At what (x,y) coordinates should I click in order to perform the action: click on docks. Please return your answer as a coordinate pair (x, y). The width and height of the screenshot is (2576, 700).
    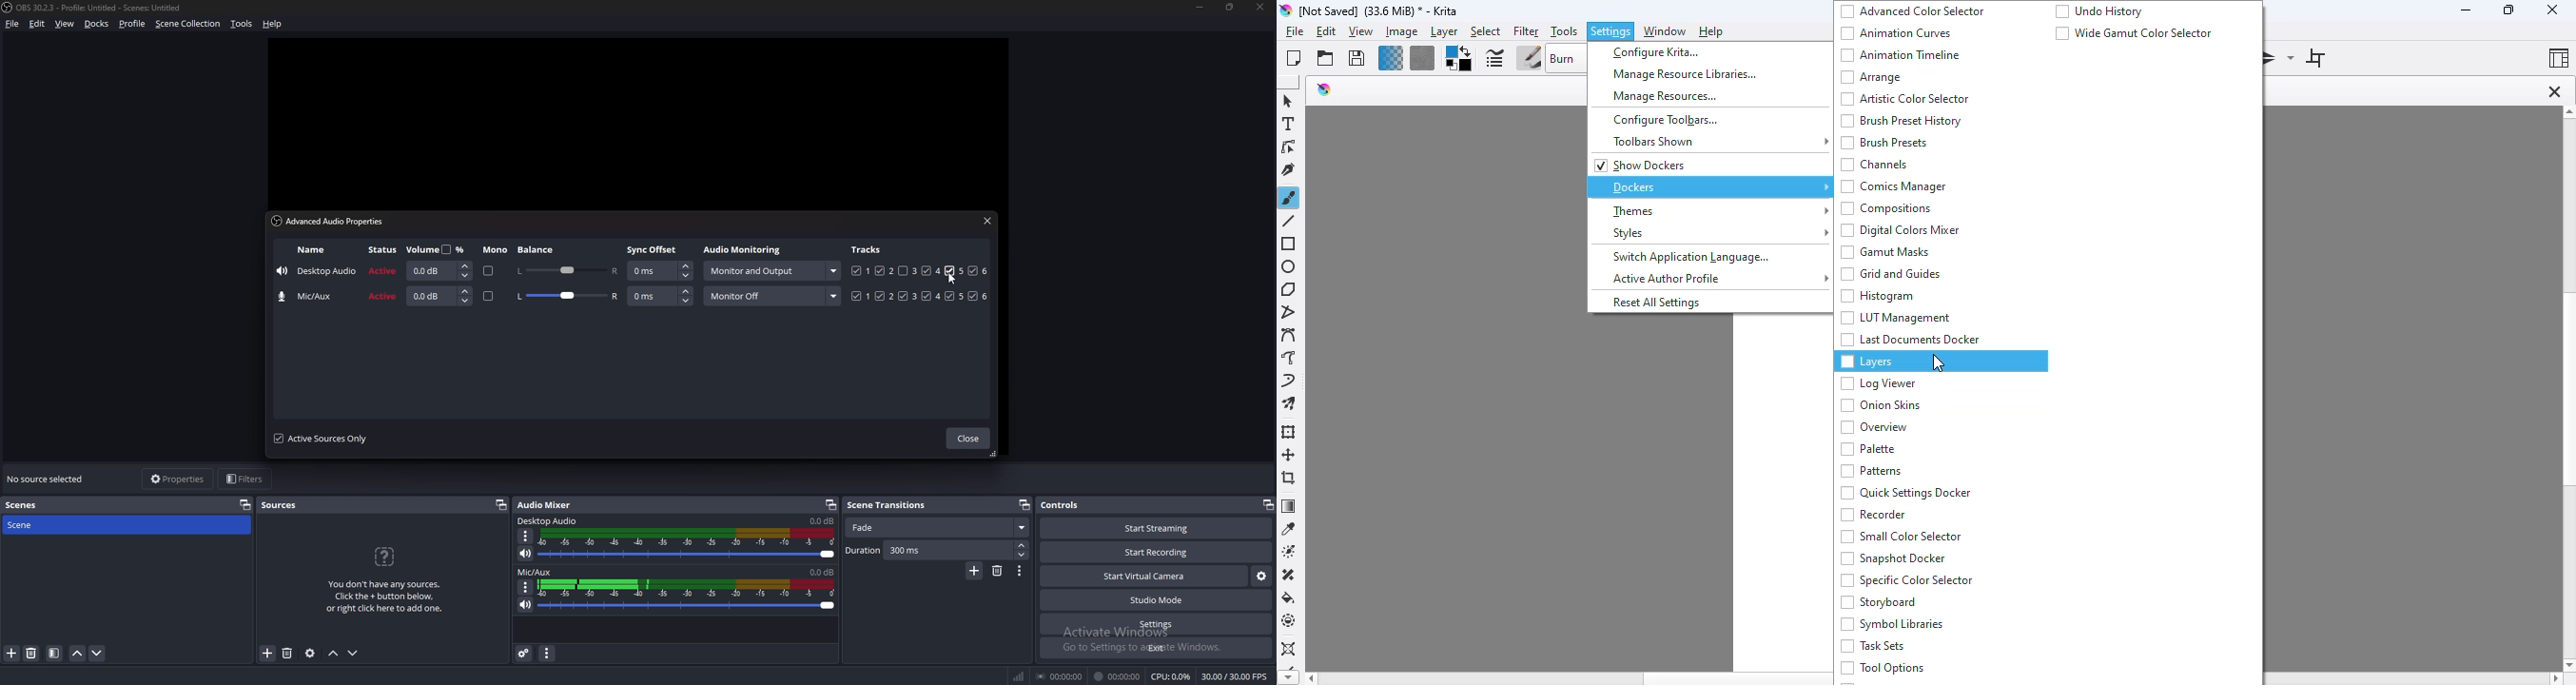
    Looking at the image, I should click on (98, 23).